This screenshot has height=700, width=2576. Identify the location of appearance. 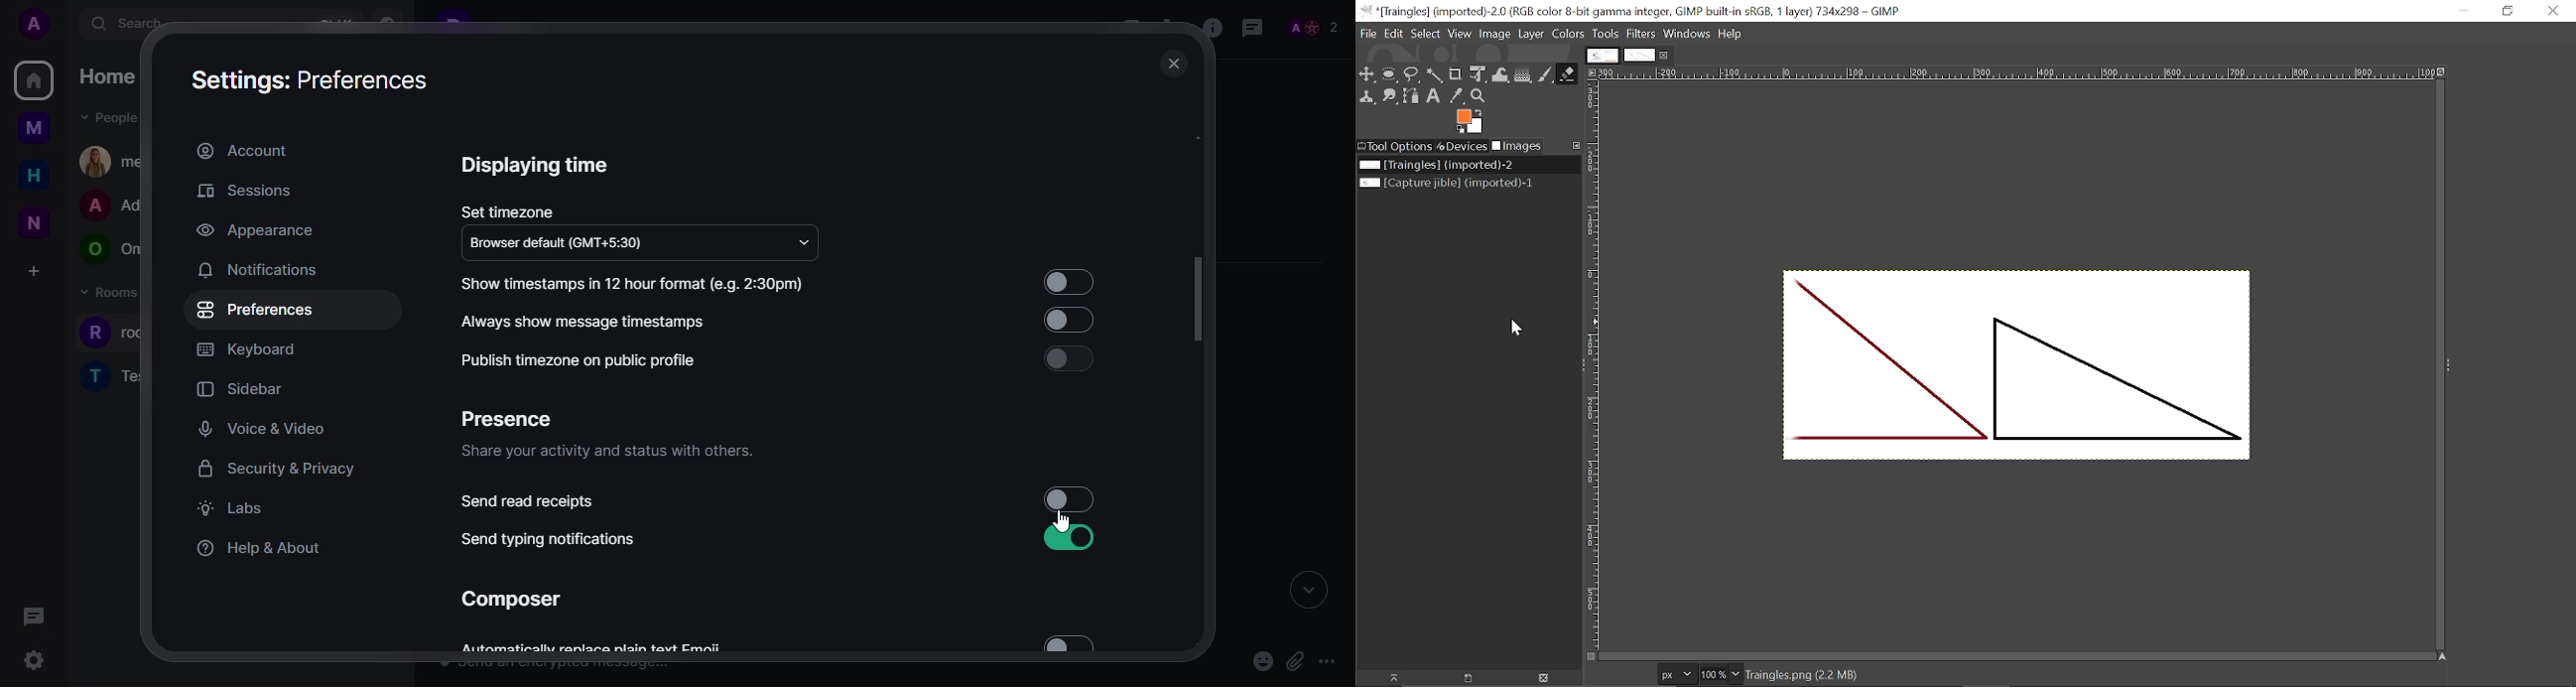
(253, 231).